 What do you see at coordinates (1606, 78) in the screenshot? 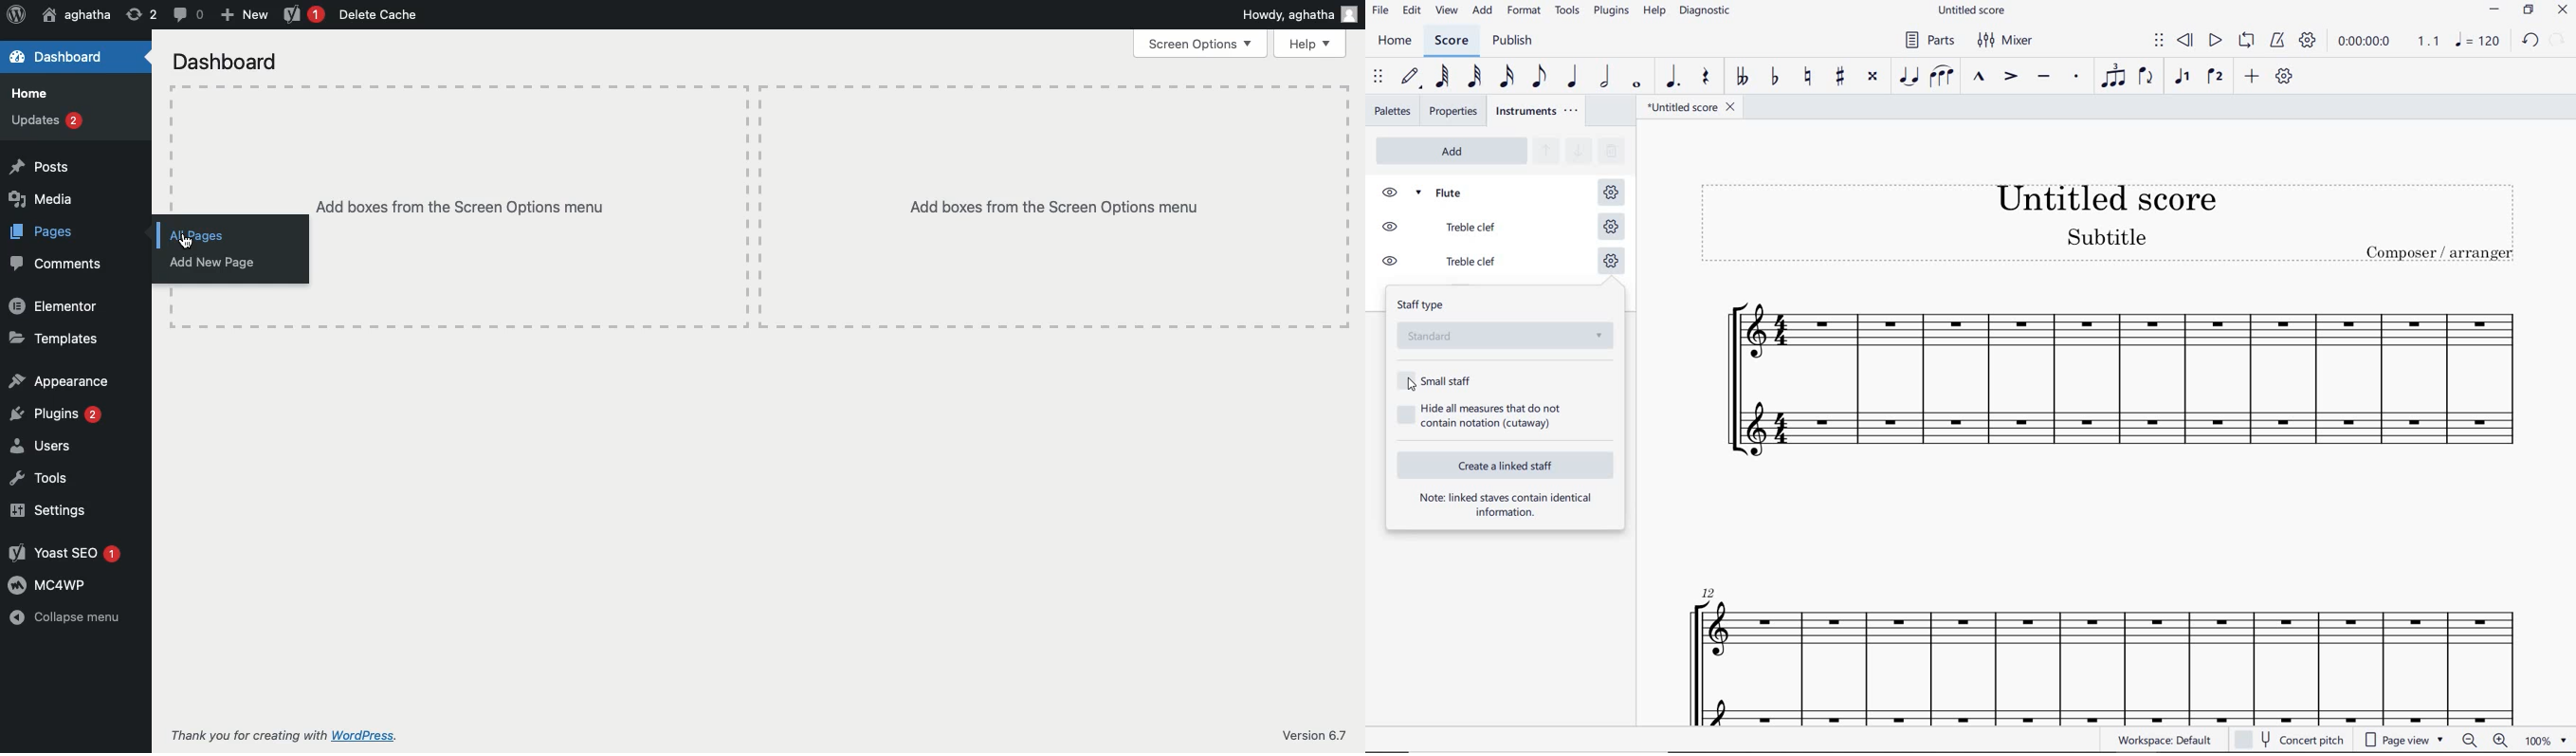
I see `HALF NOTE` at bounding box center [1606, 78].